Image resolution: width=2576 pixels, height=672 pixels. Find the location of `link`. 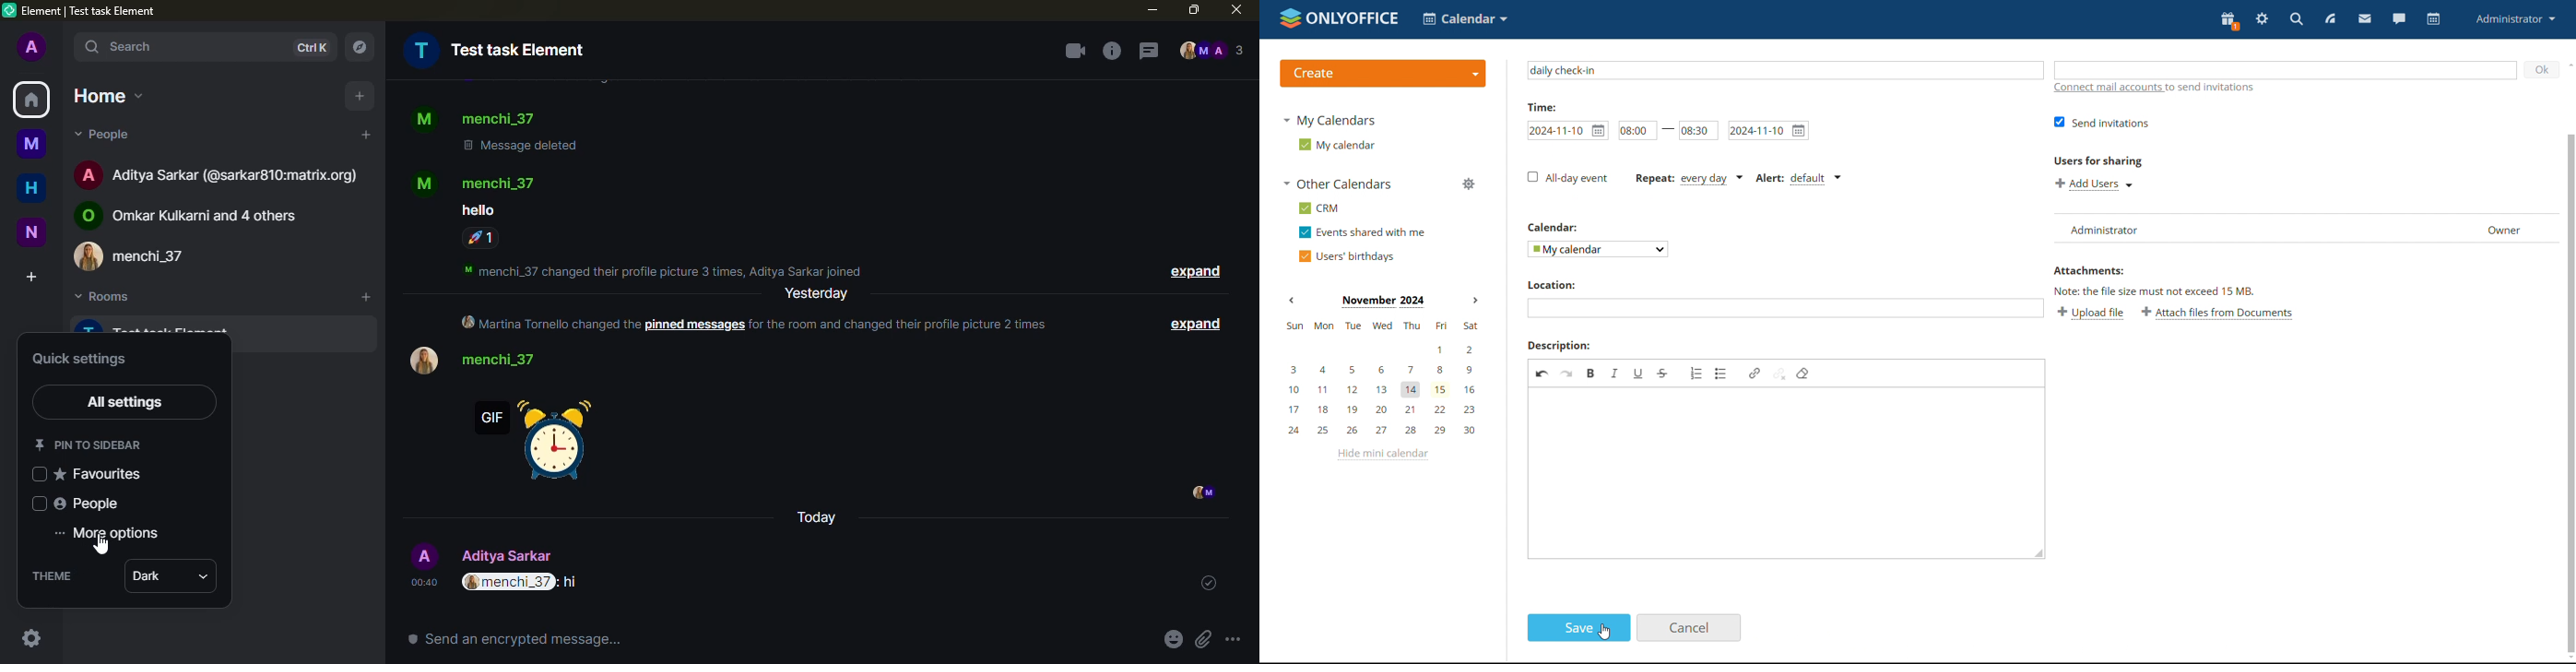

link is located at coordinates (1753, 368).